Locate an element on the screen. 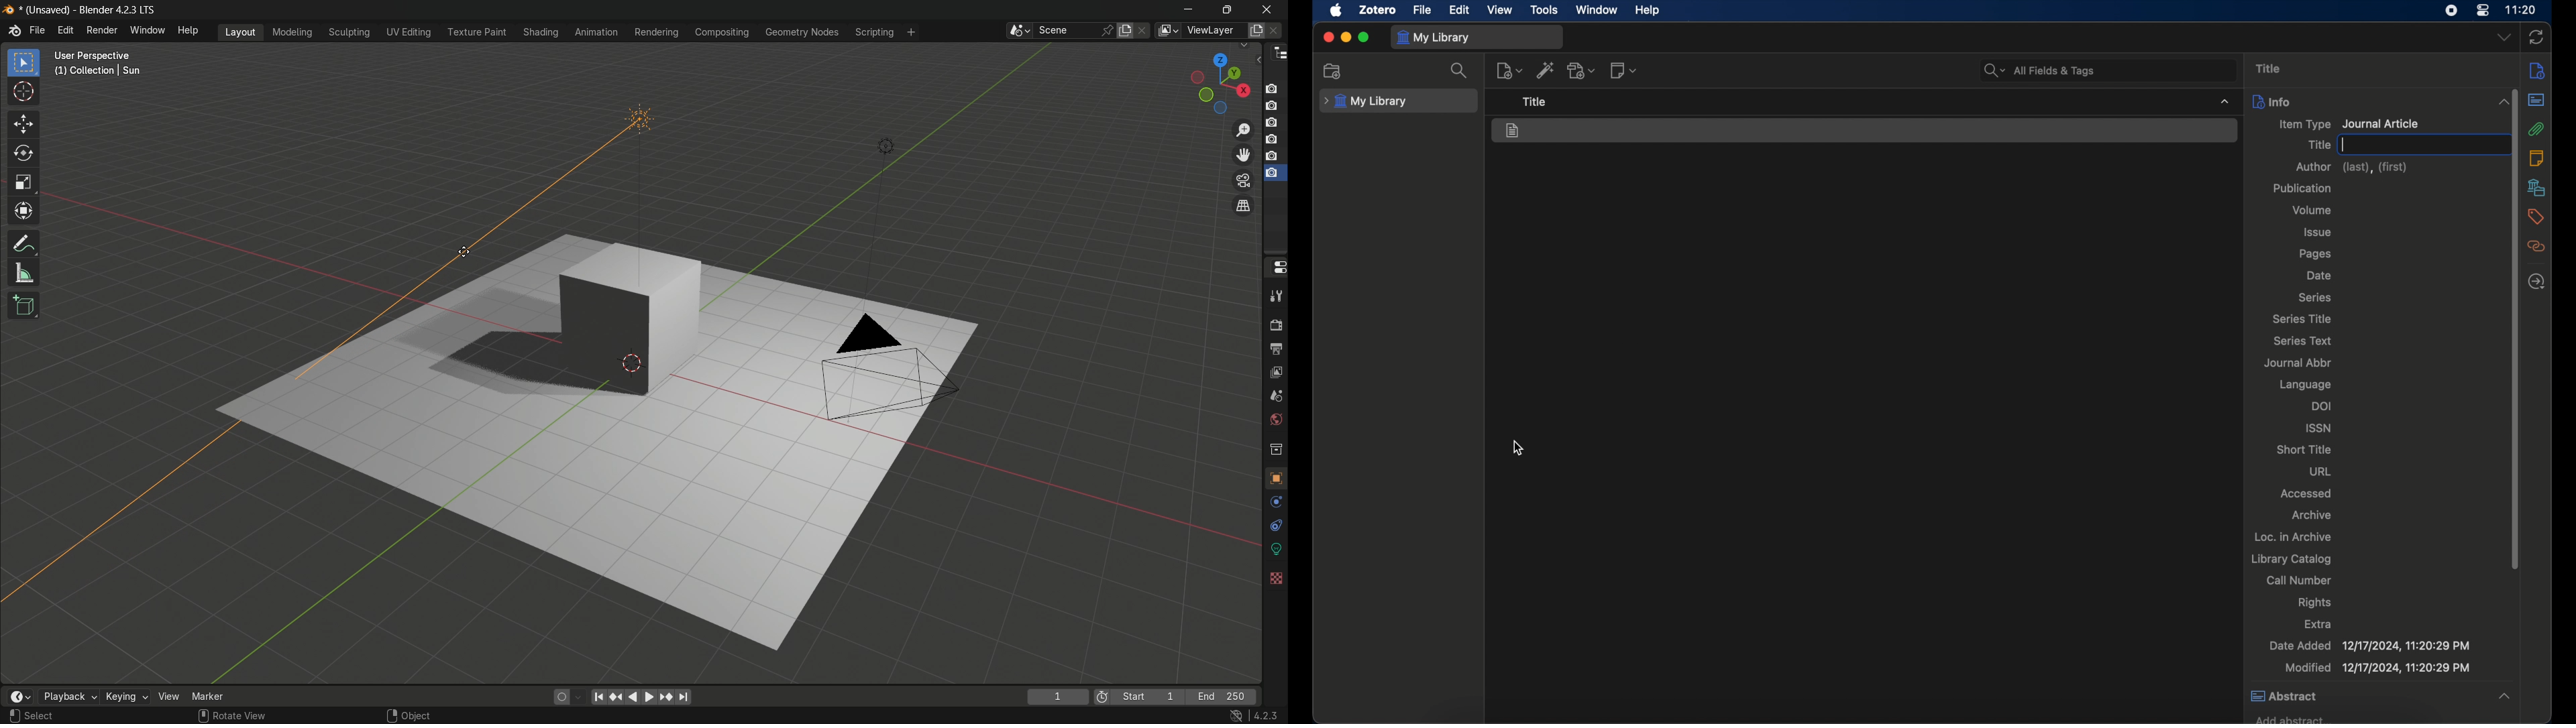 The height and width of the screenshot is (728, 2576). pages is located at coordinates (2316, 255).